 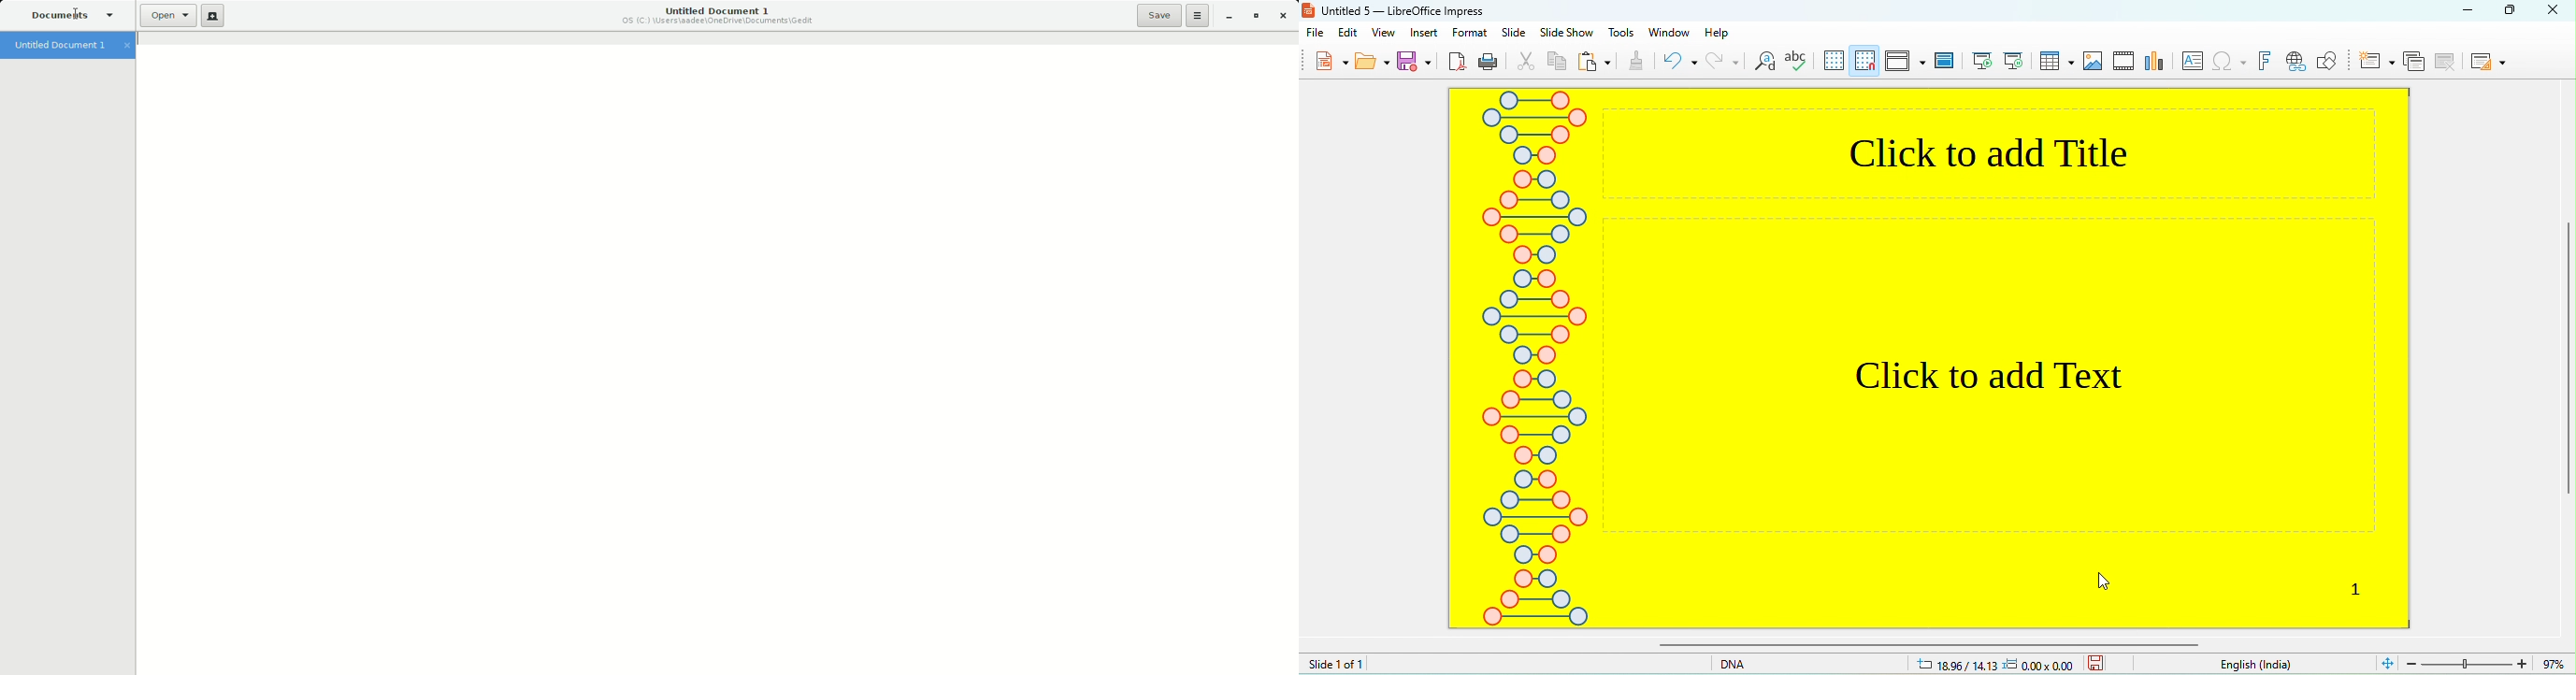 I want to click on text box, so click(x=2195, y=61).